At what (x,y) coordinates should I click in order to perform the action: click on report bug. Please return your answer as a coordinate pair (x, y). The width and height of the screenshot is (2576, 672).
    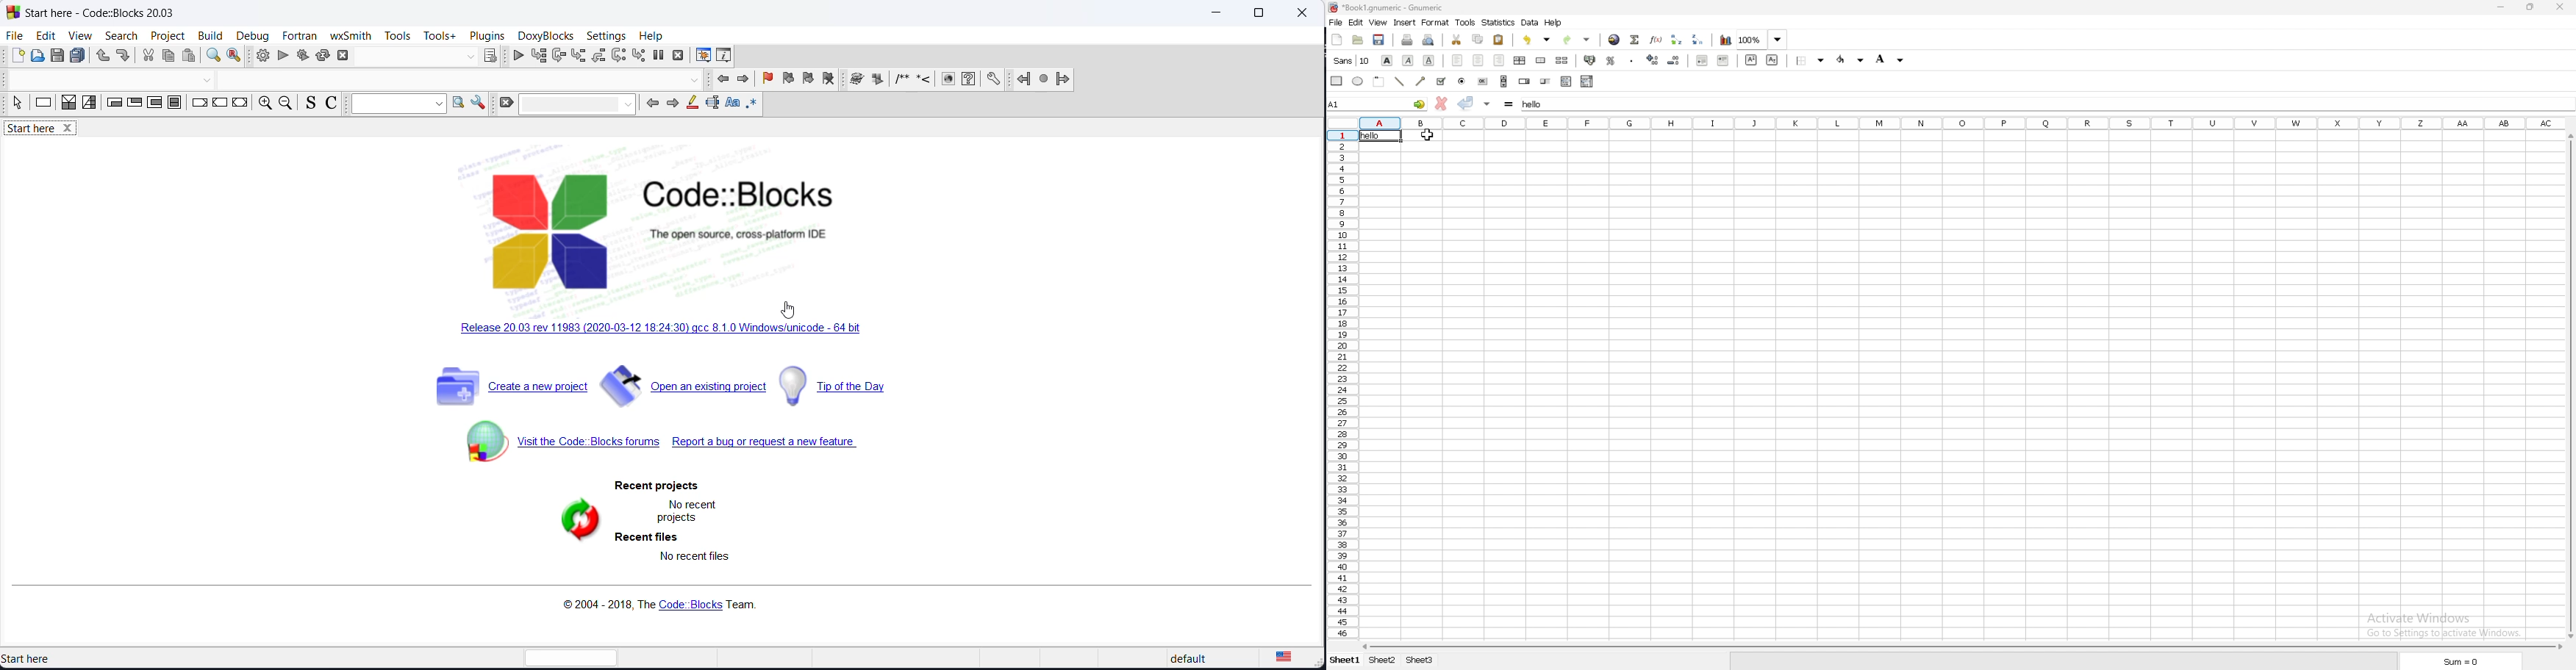
    Looking at the image, I should click on (790, 444).